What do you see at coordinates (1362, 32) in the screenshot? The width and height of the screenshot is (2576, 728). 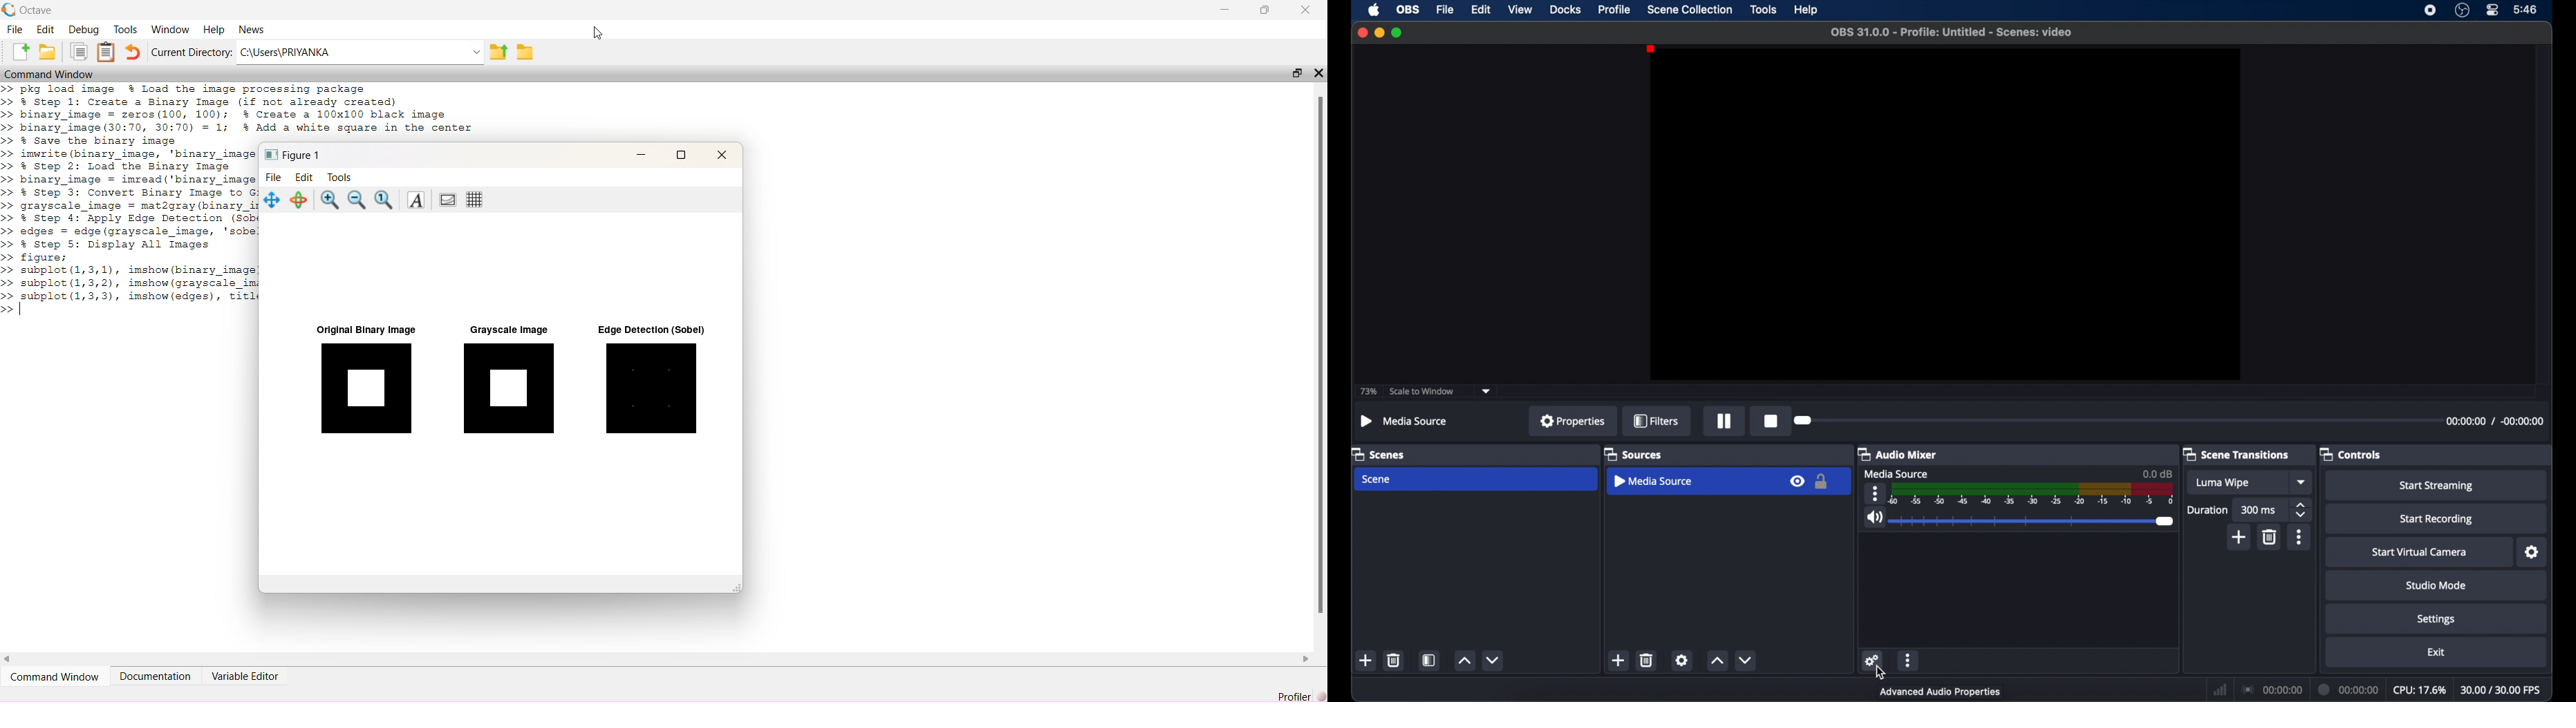 I see `close` at bounding box center [1362, 32].